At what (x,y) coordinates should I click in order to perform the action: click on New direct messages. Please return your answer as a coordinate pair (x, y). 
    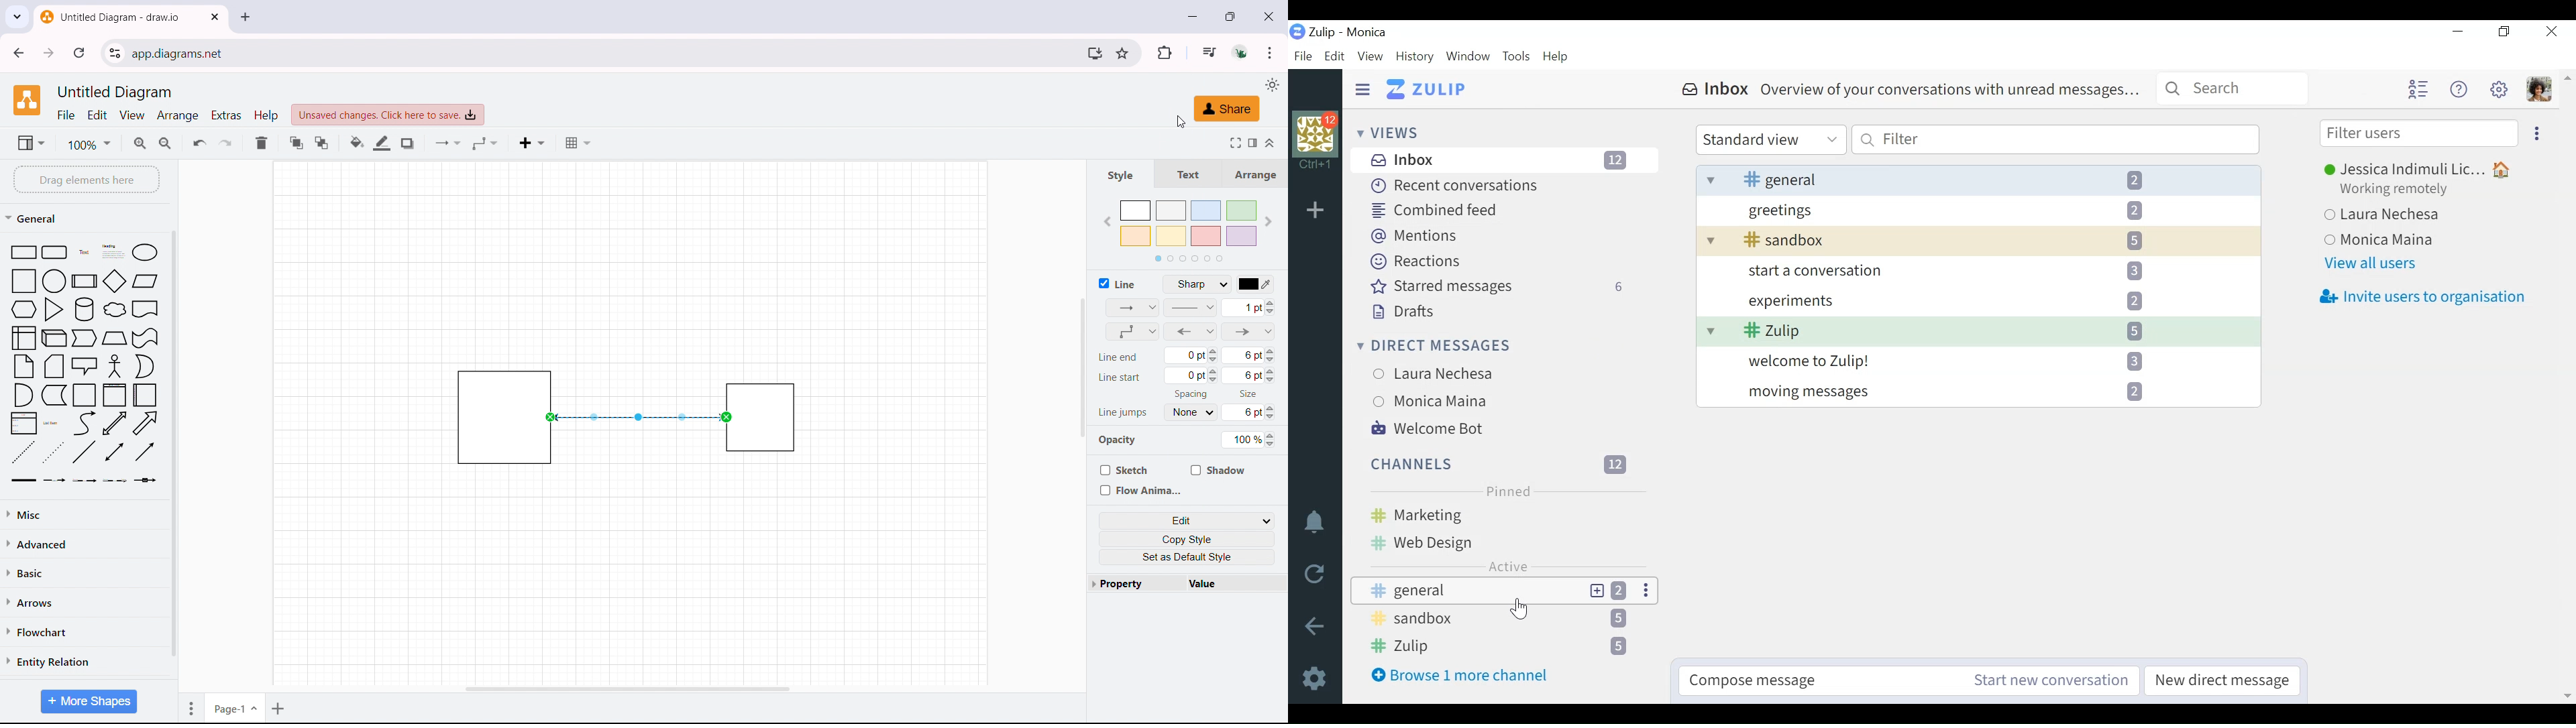
    Looking at the image, I should click on (2219, 681).